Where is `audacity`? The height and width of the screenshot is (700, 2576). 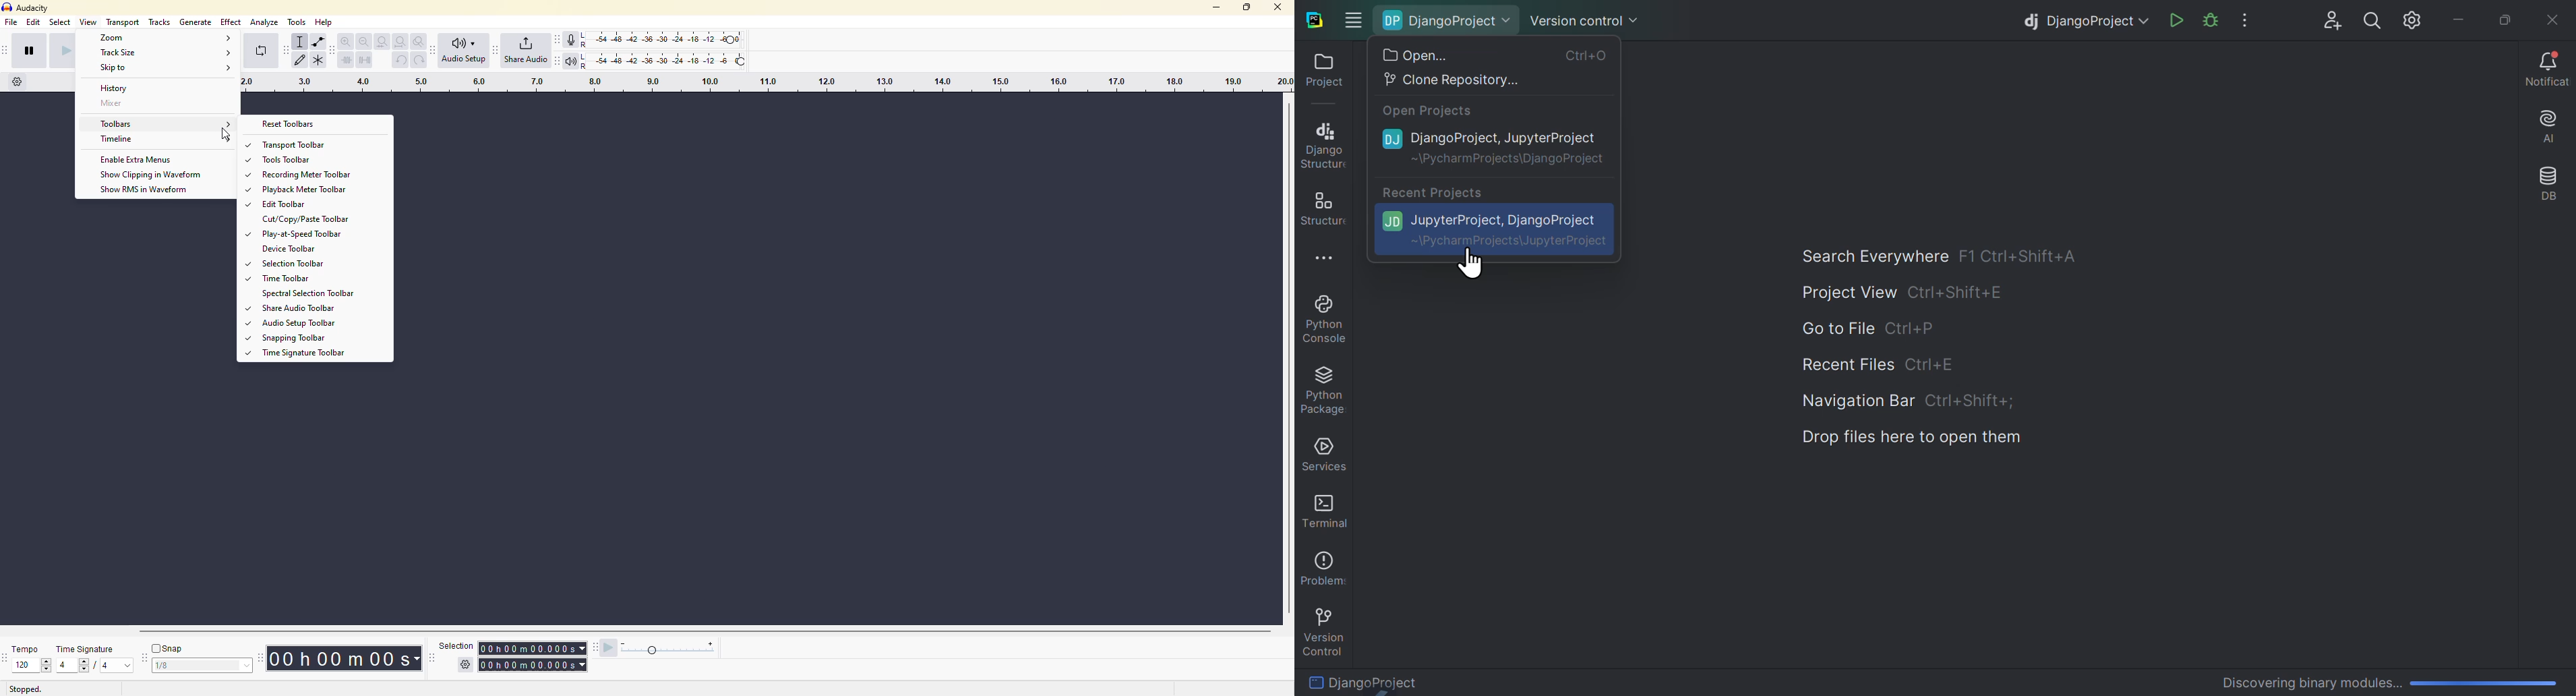
audacity is located at coordinates (26, 9).